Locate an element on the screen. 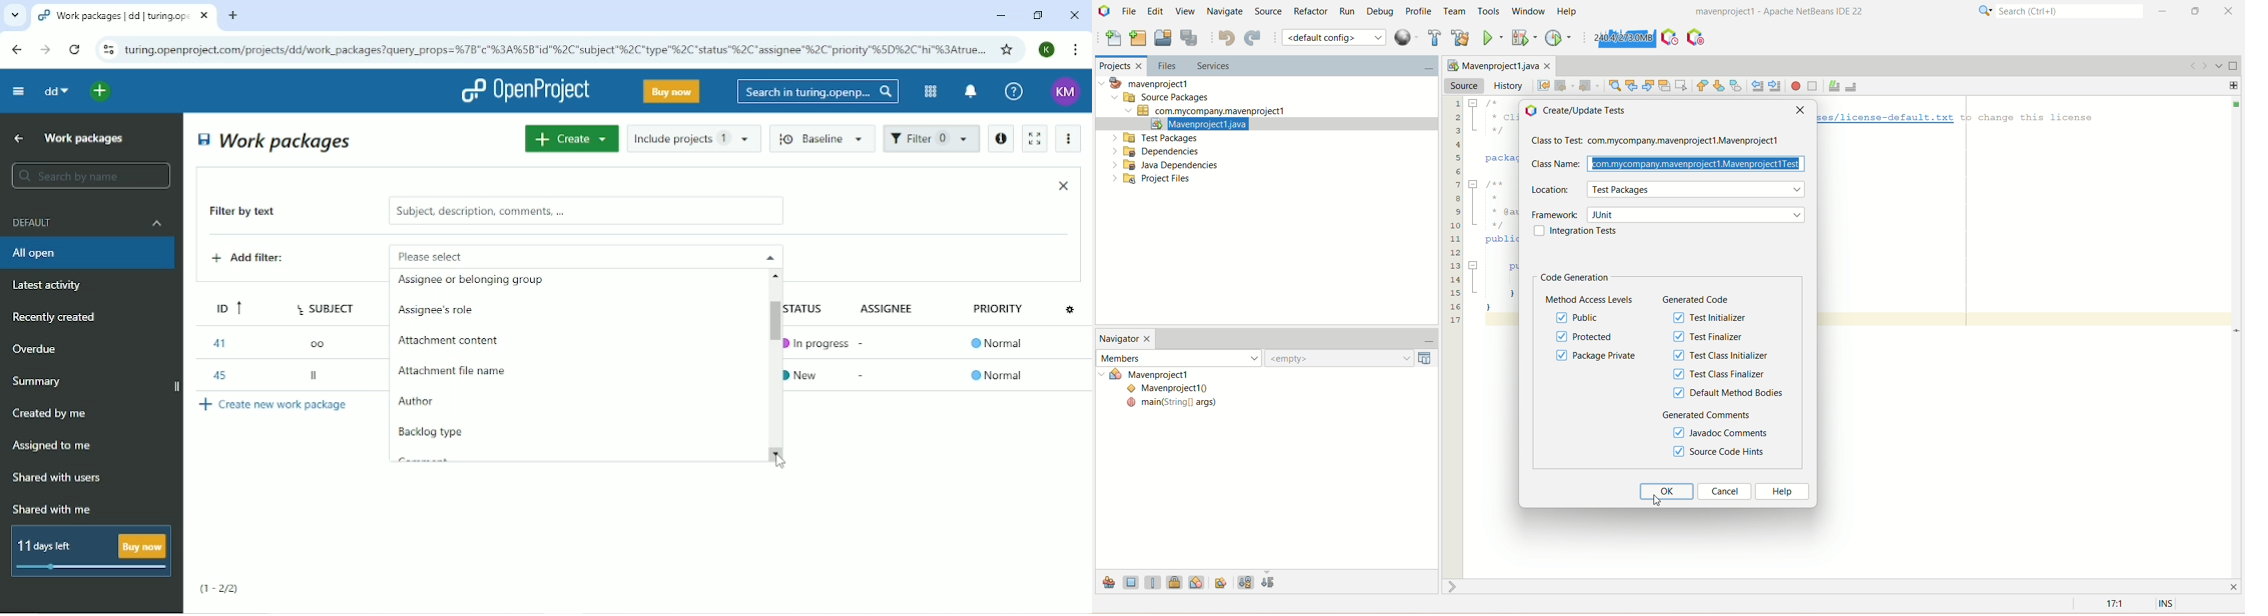 The width and height of the screenshot is (2268, 616). Search by name is located at coordinates (90, 176).